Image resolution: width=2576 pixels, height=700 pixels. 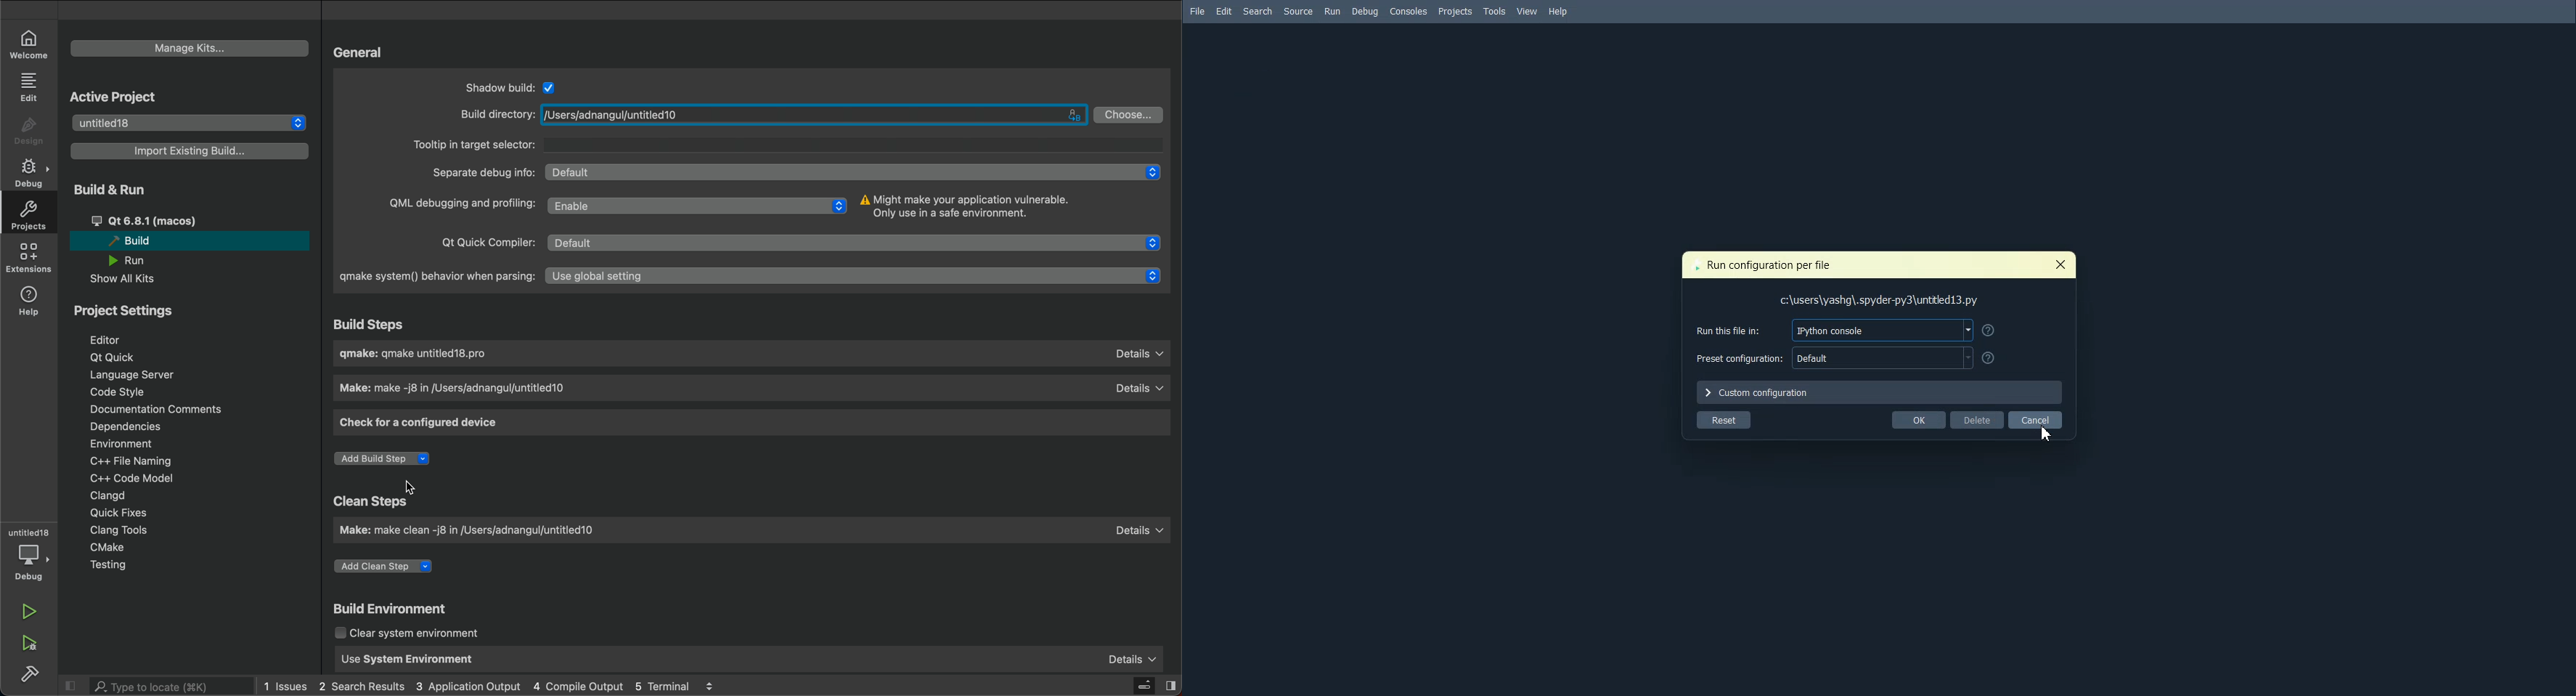 I want to click on Close, so click(x=2061, y=264).